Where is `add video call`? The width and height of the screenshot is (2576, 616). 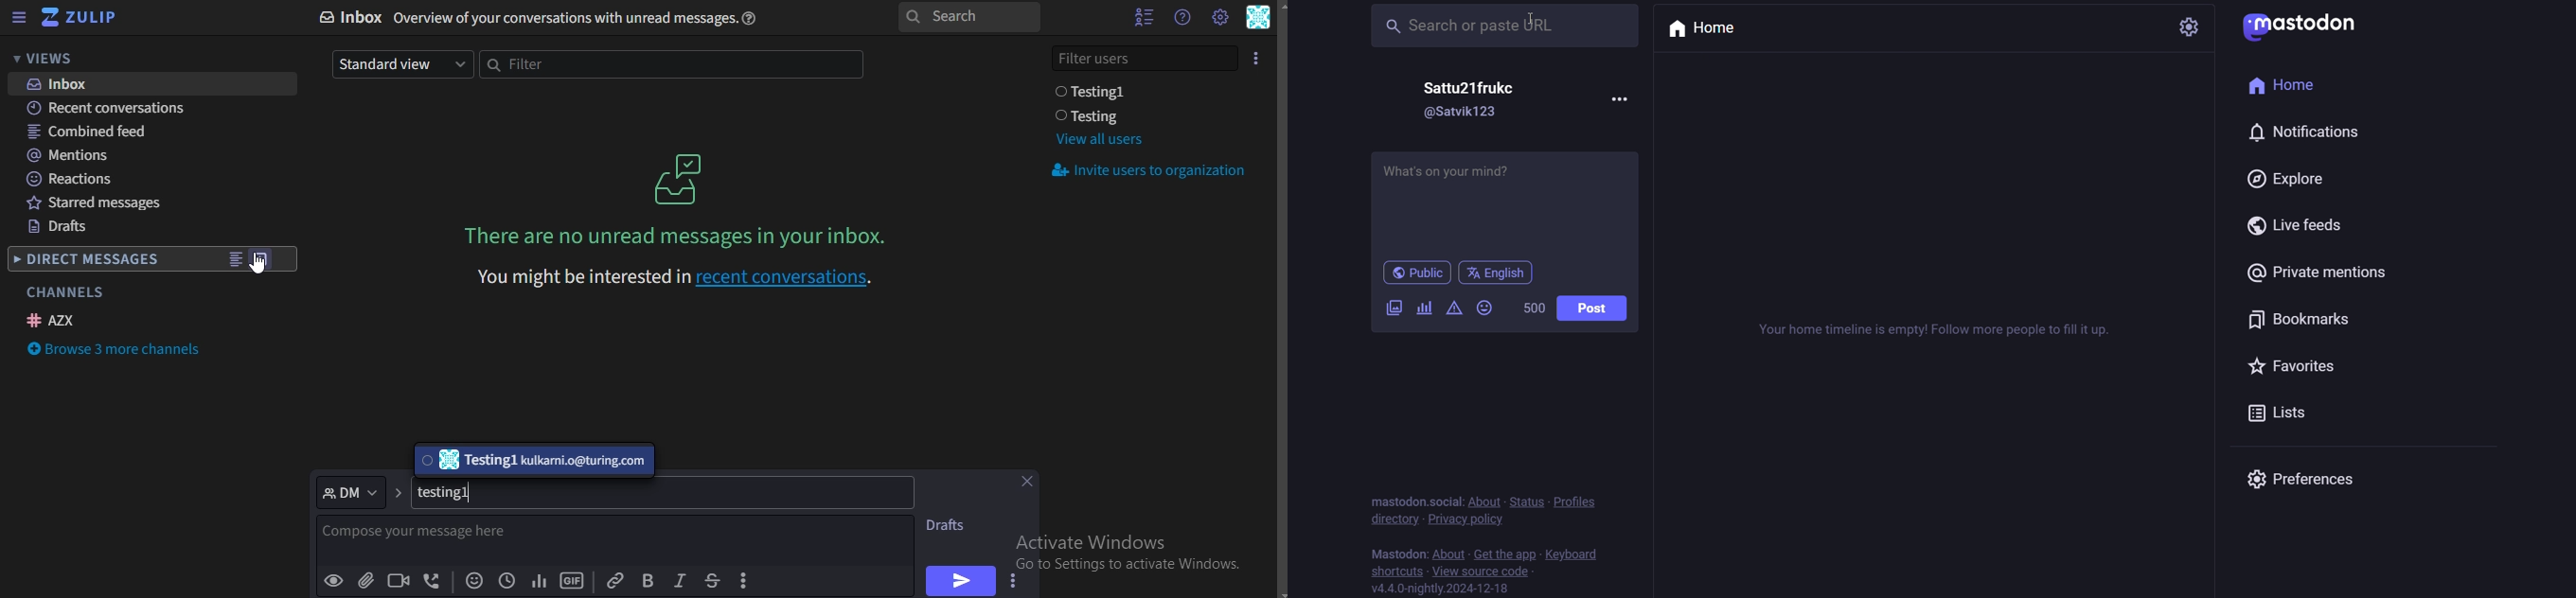
add video call is located at coordinates (400, 580).